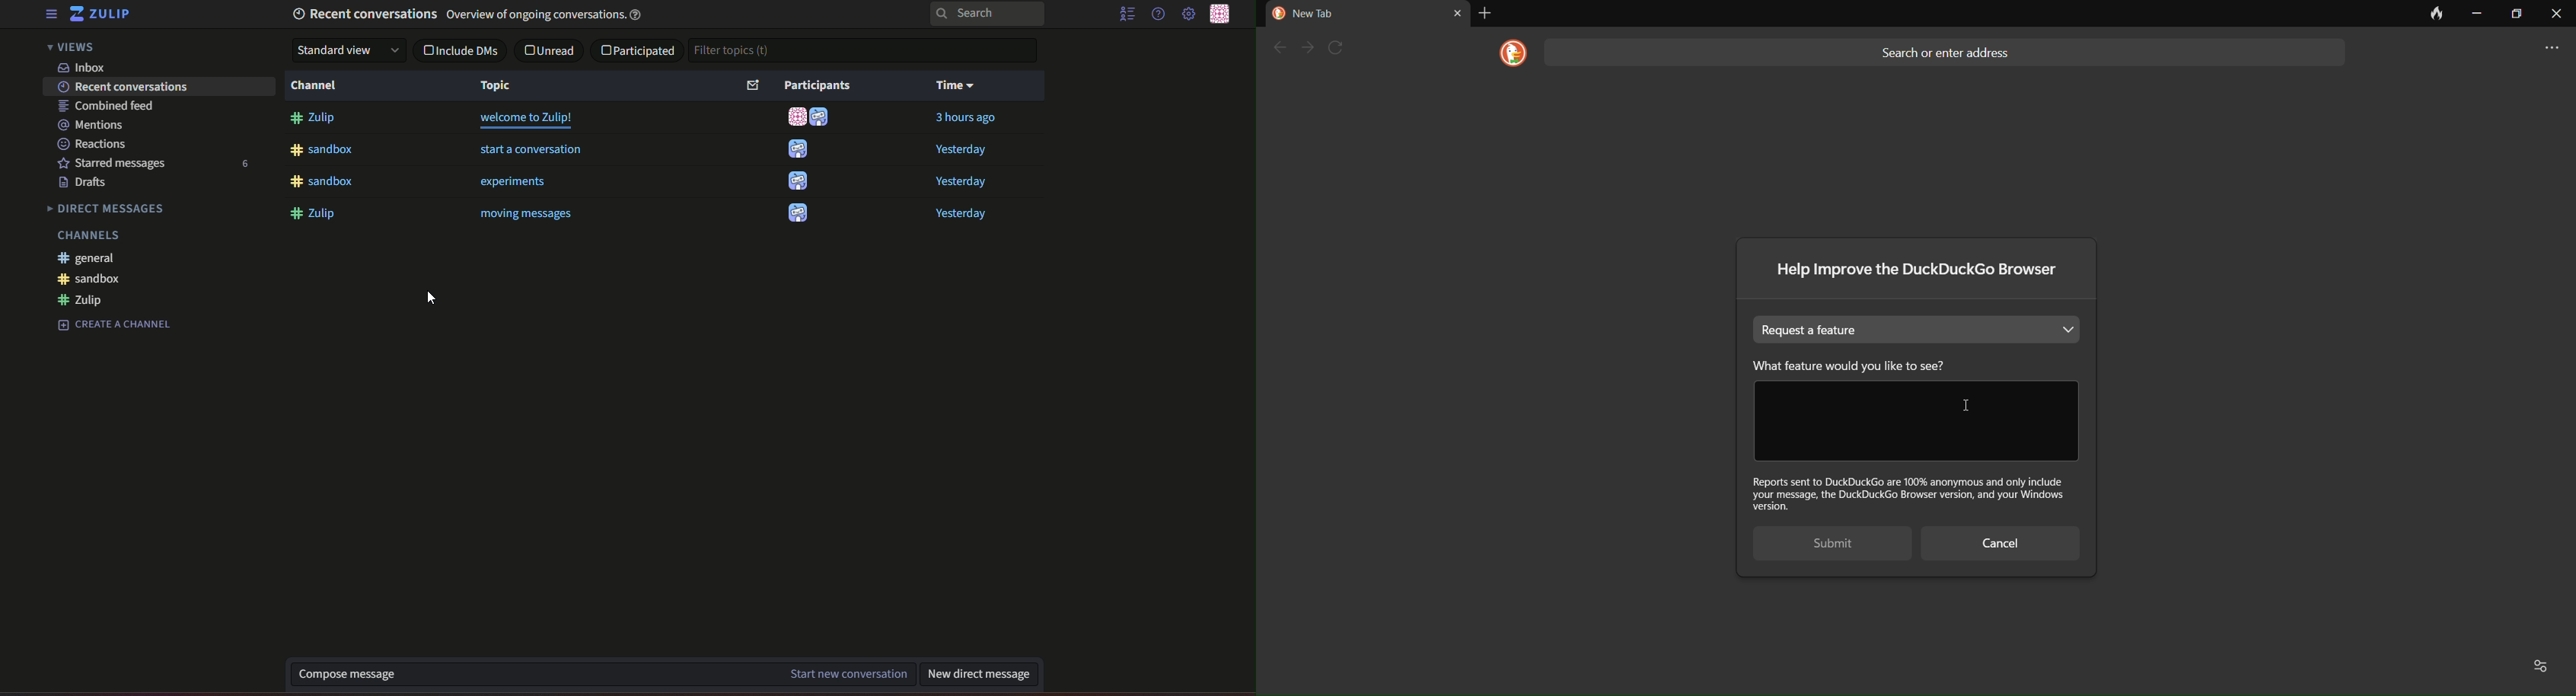  What do you see at coordinates (1127, 16) in the screenshot?
I see `show user list` at bounding box center [1127, 16].